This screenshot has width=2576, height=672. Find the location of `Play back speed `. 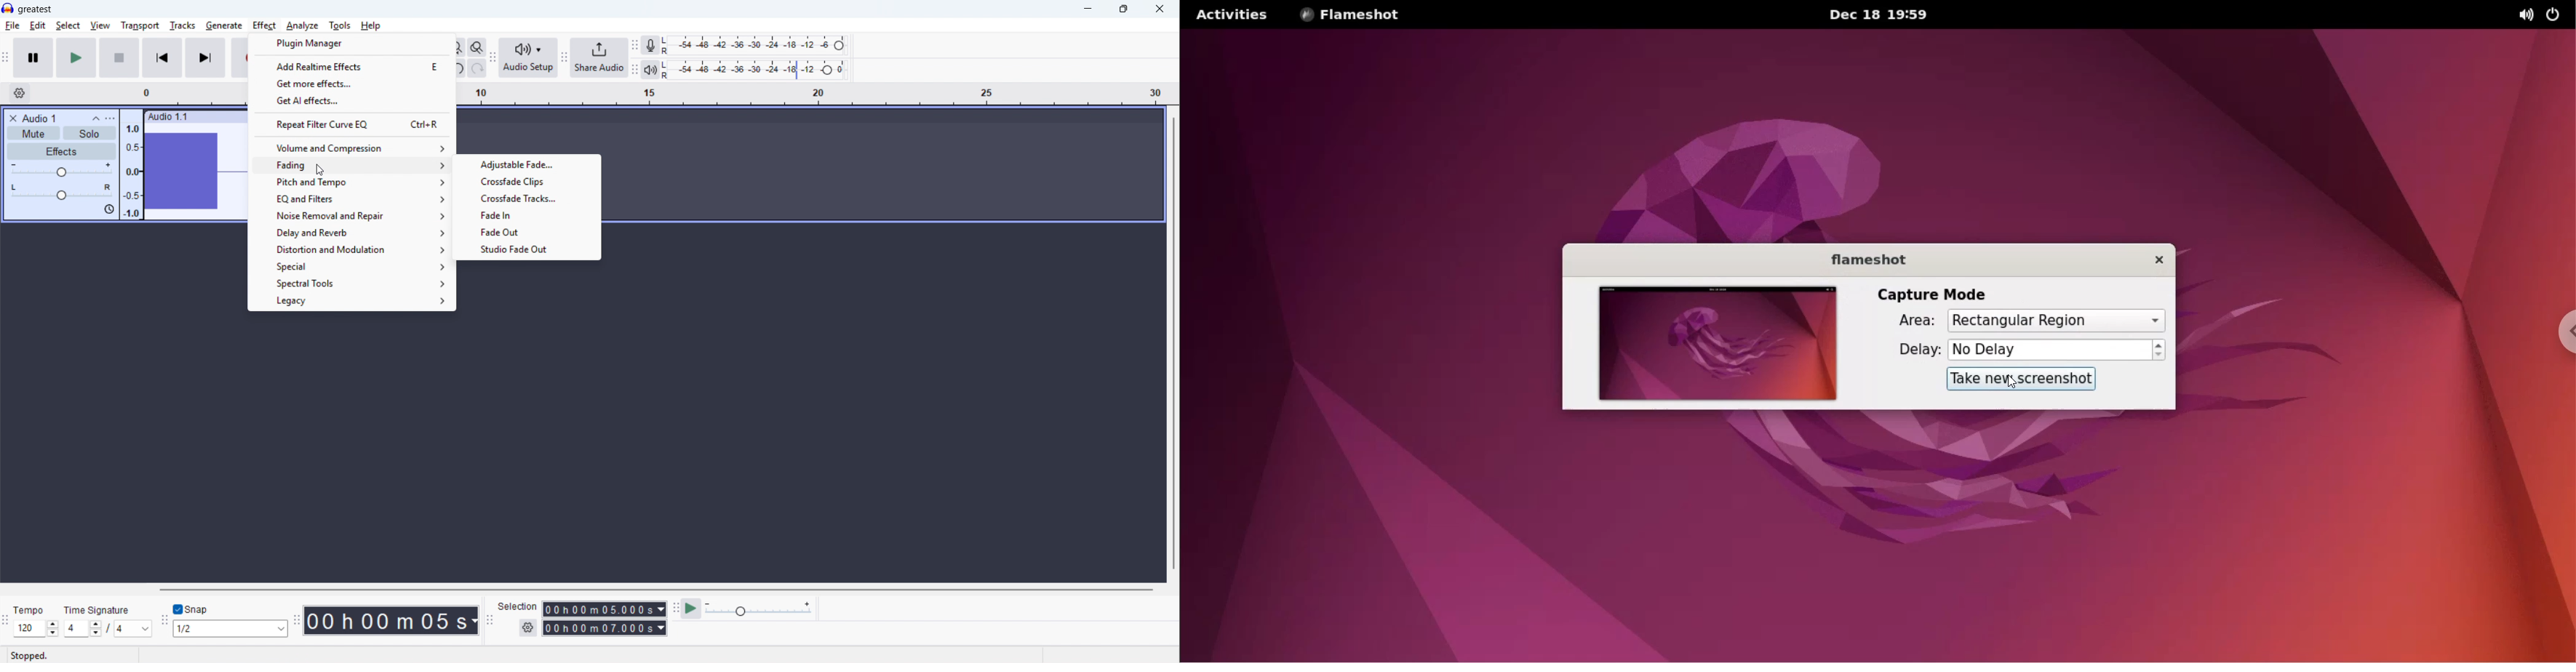

Play back speed  is located at coordinates (761, 609).